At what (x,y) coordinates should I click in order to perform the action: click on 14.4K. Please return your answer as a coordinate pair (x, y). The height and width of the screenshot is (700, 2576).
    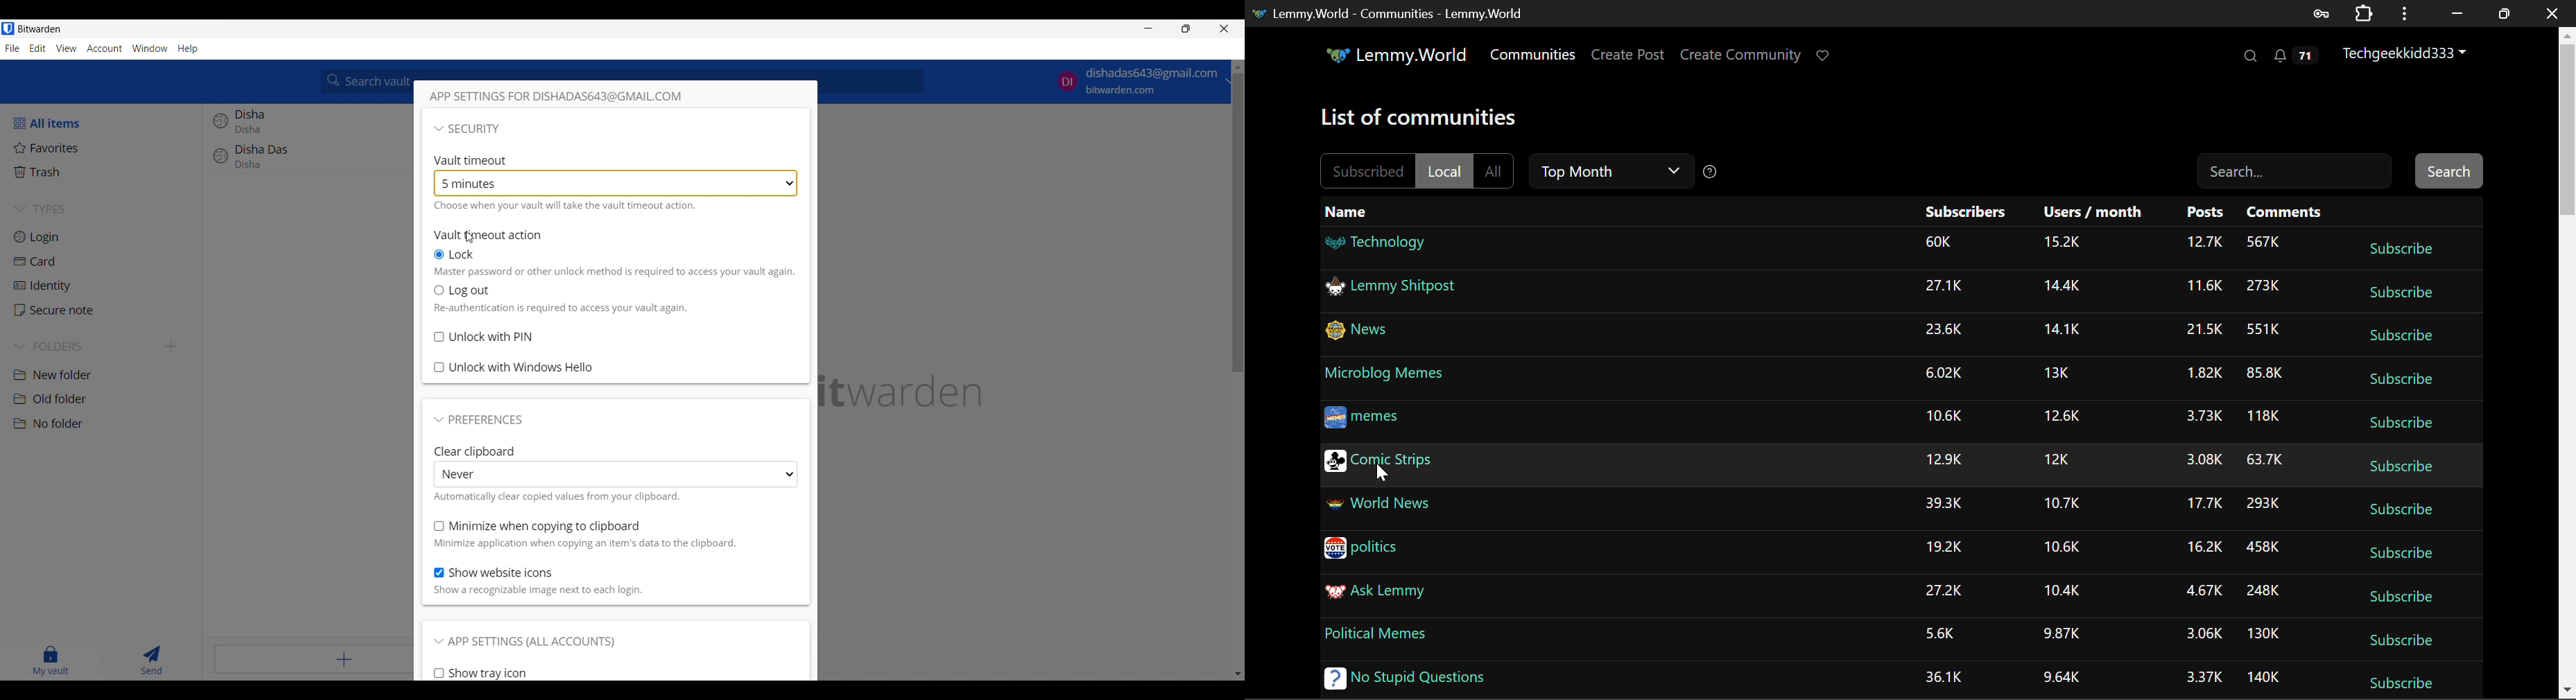
    Looking at the image, I should click on (2064, 288).